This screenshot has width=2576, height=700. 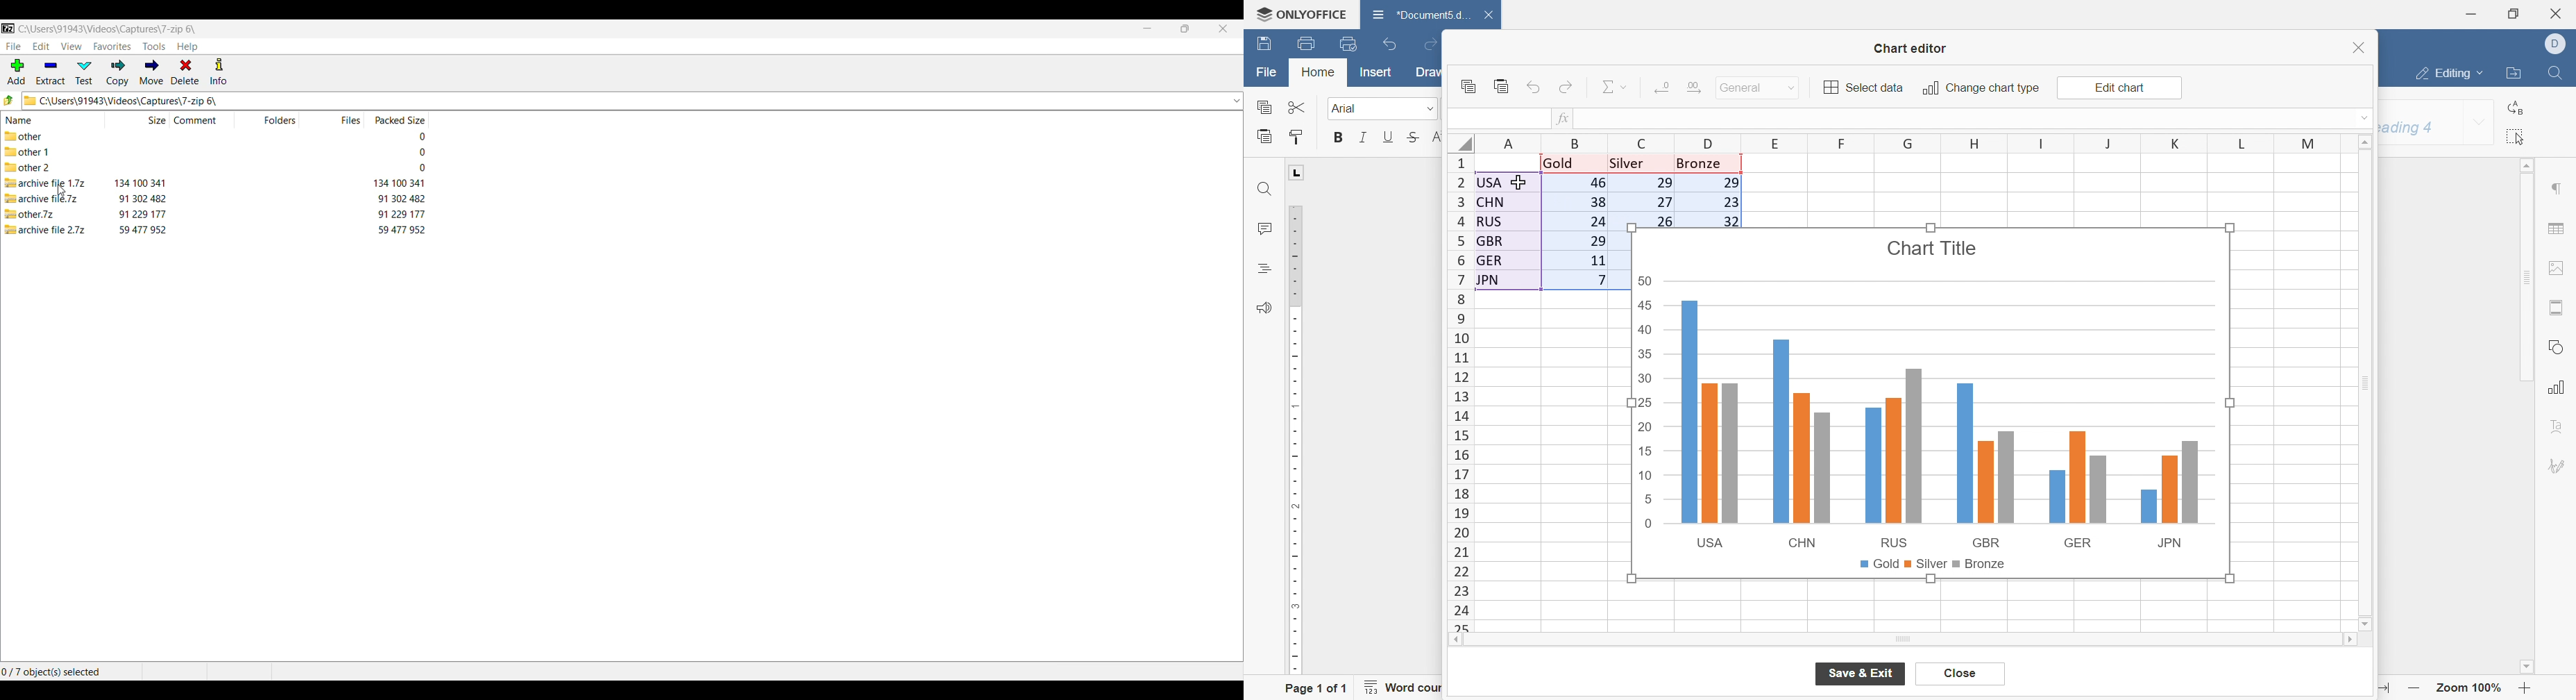 What do you see at coordinates (2554, 269) in the screenshot?
I see `image settings` at bounding box center [2554, 269].